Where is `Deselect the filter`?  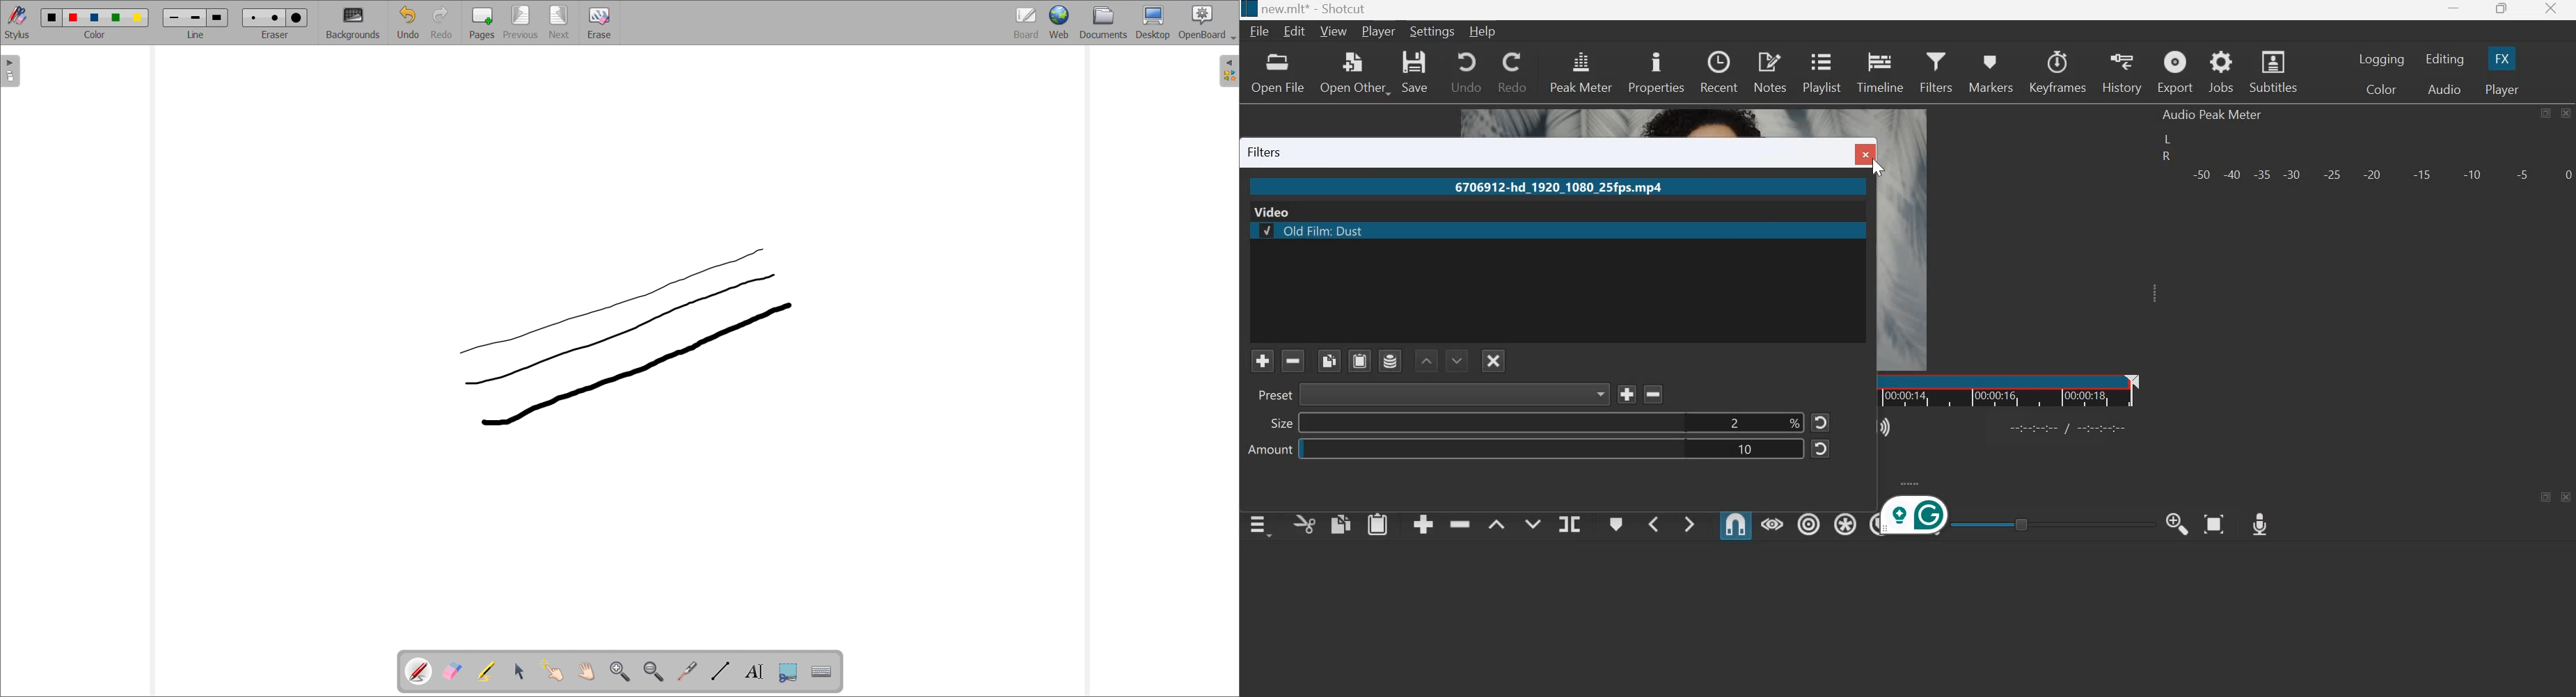 Deselect the filter is located at coordinates (1494, 360).